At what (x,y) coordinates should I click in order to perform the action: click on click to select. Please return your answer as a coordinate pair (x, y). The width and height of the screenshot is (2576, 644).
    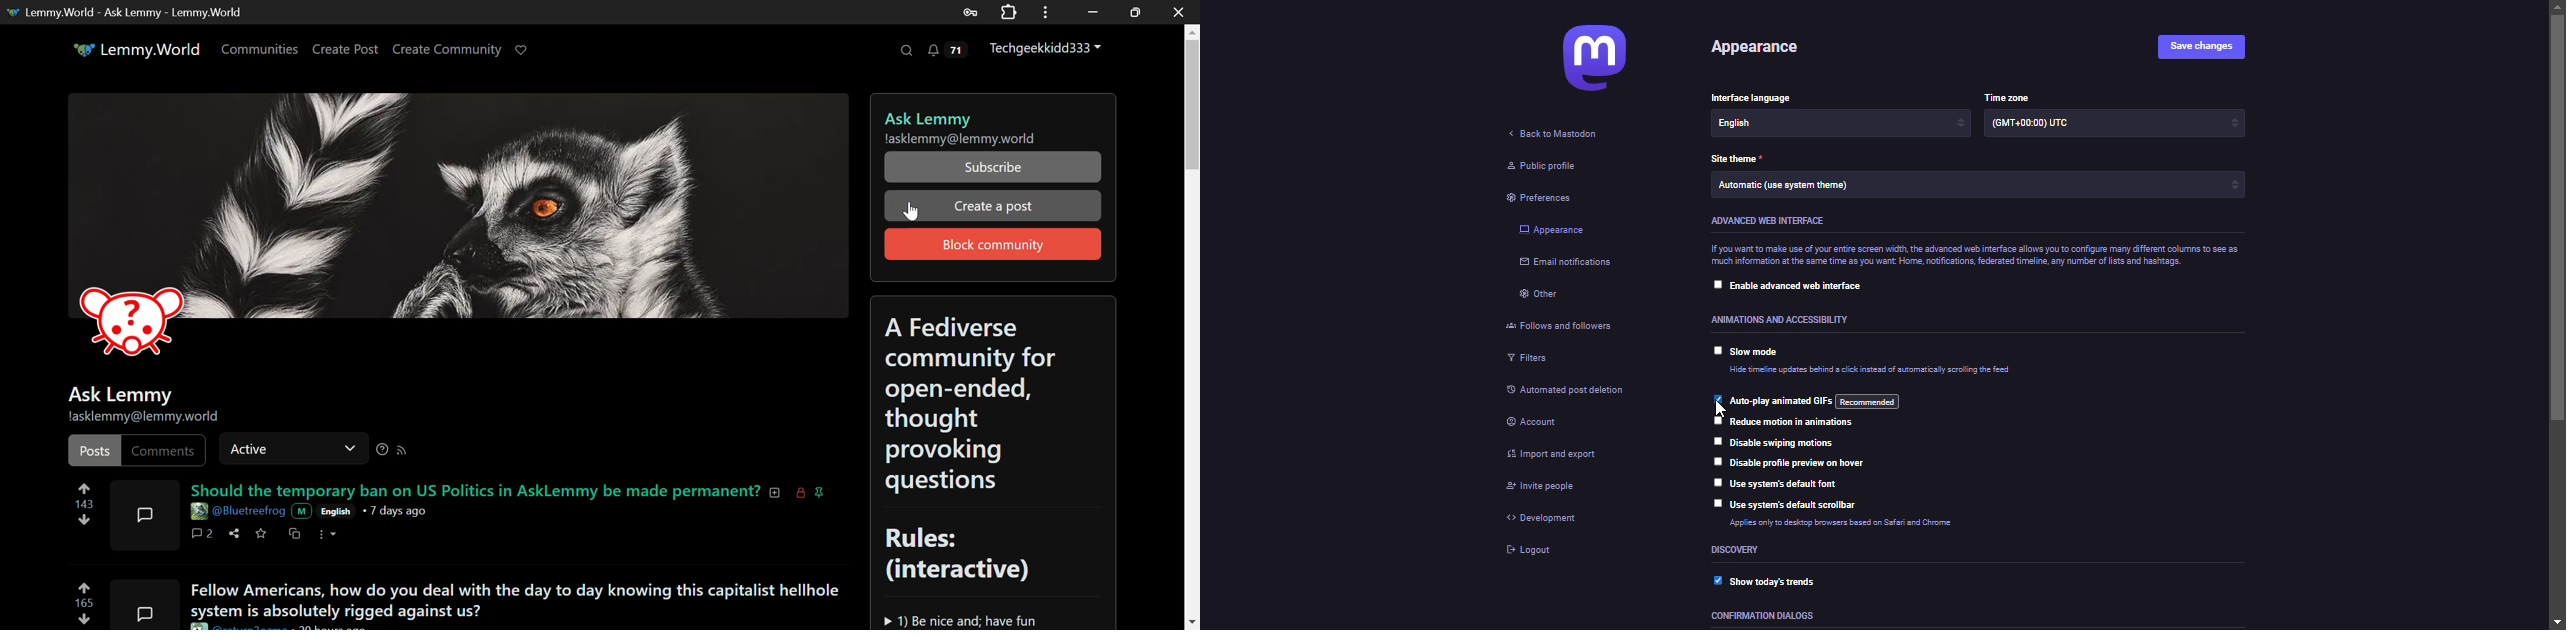
    Looking at the image, I should click on (1713, 503).